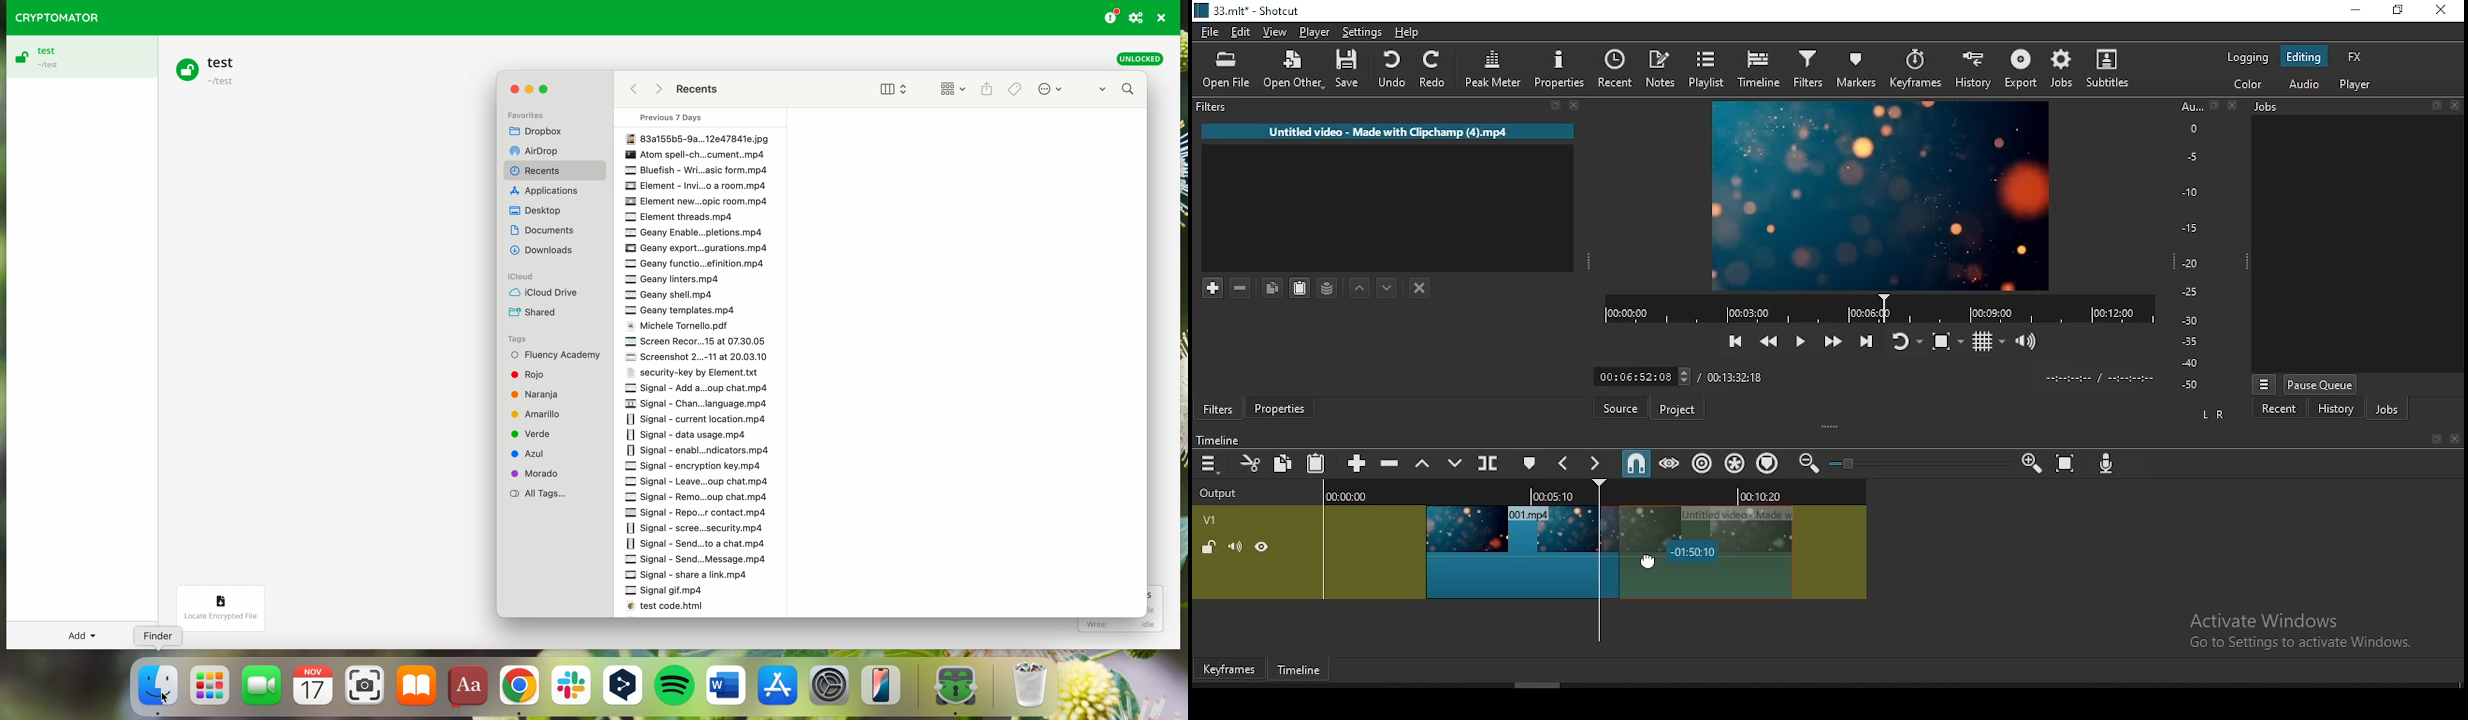  I want to click on zoom in or zoom out slider, so click(1923, 466).